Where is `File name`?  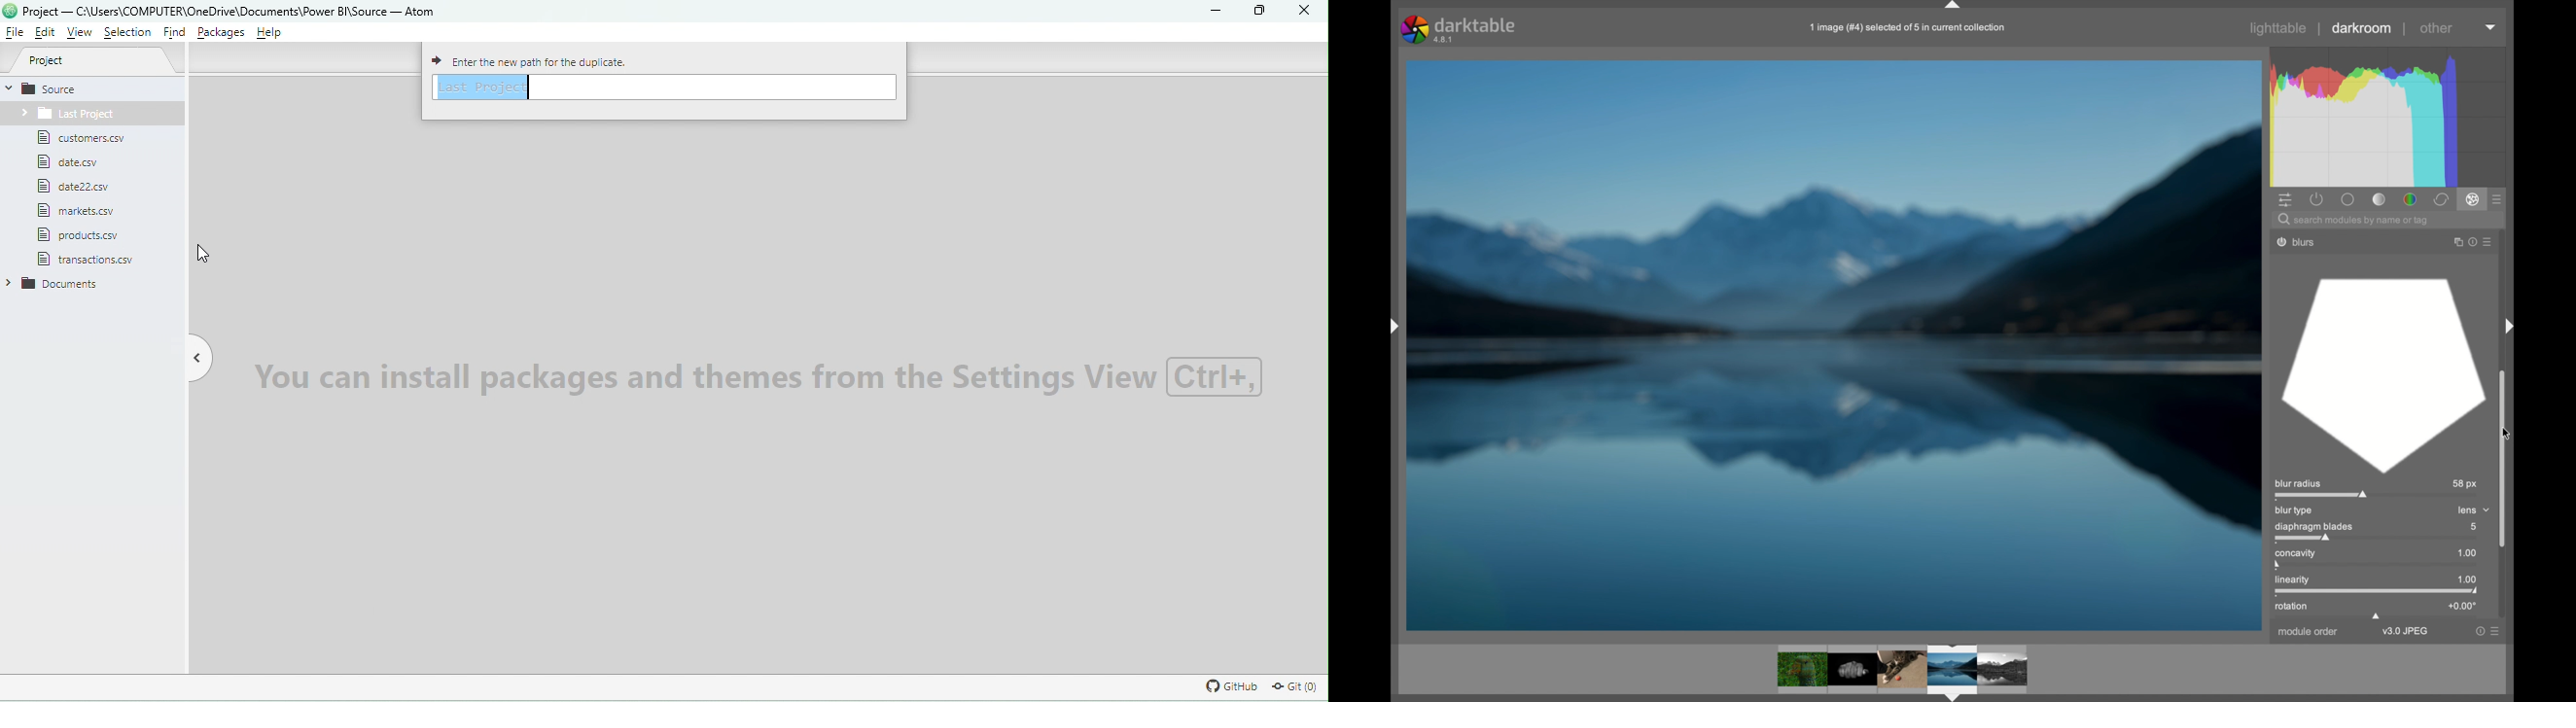 File name is located at coordinates (231, 11).